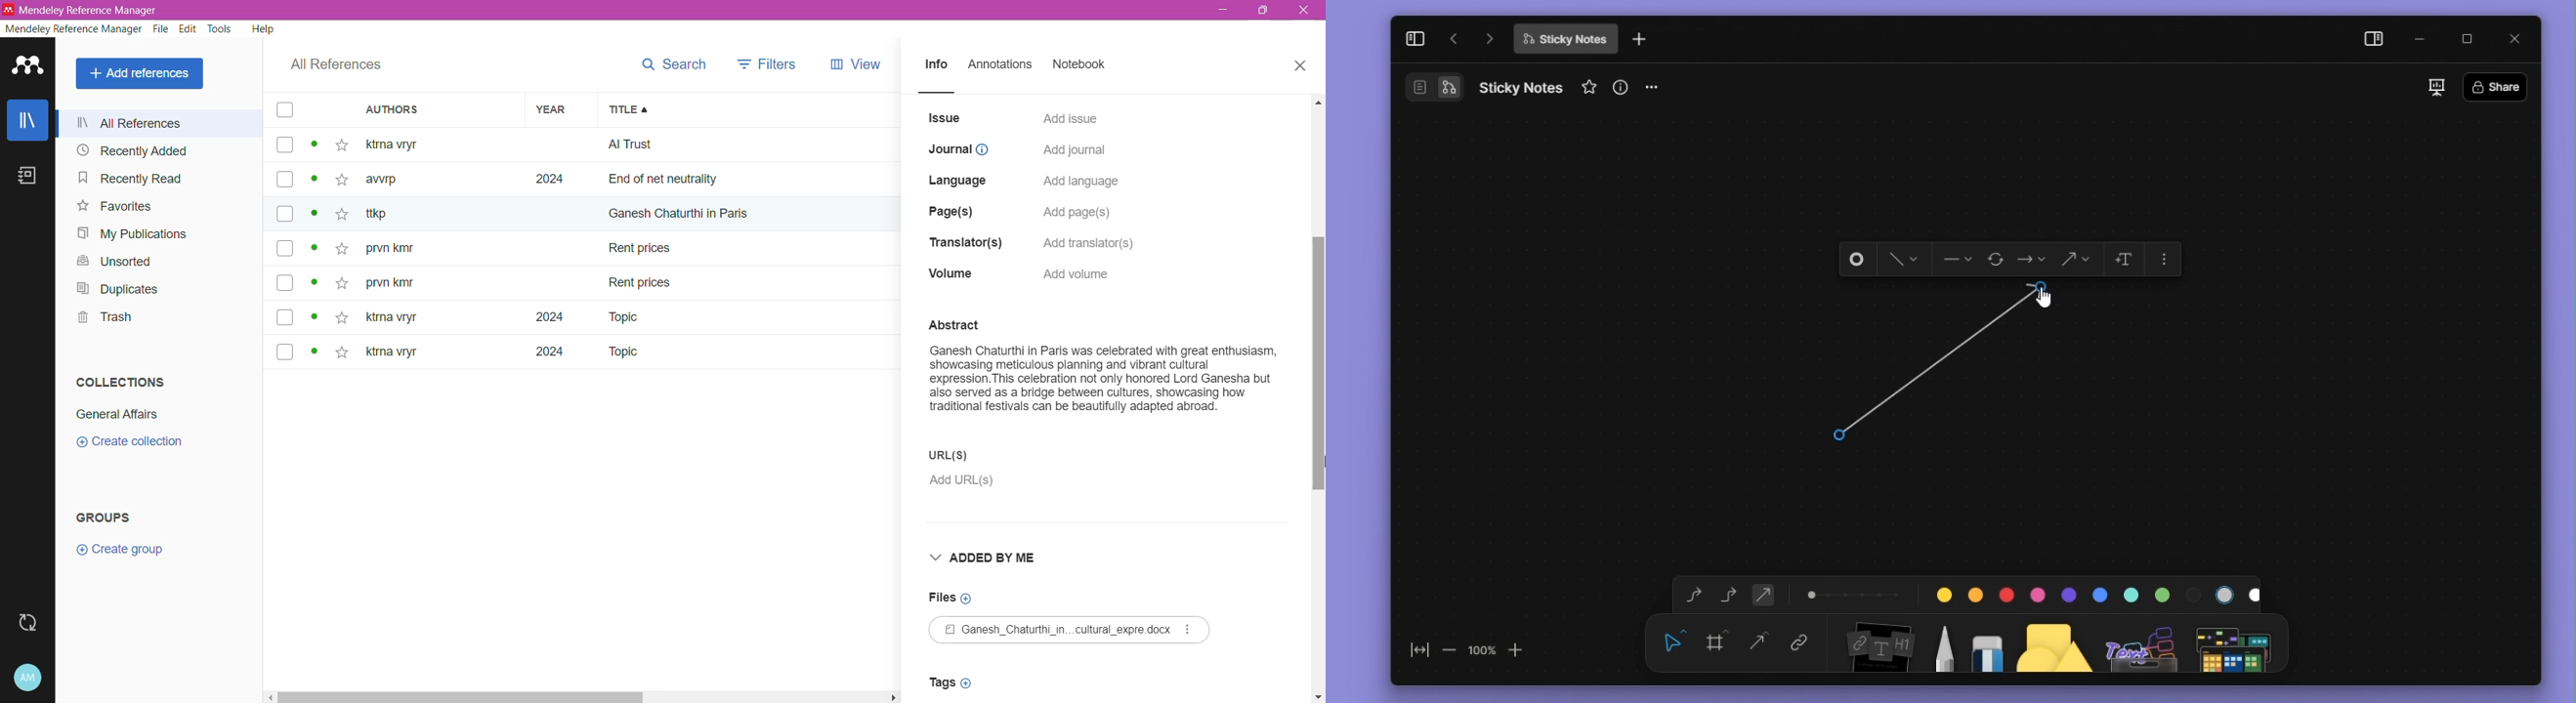  I want to click on Trash, so click(102, 319).